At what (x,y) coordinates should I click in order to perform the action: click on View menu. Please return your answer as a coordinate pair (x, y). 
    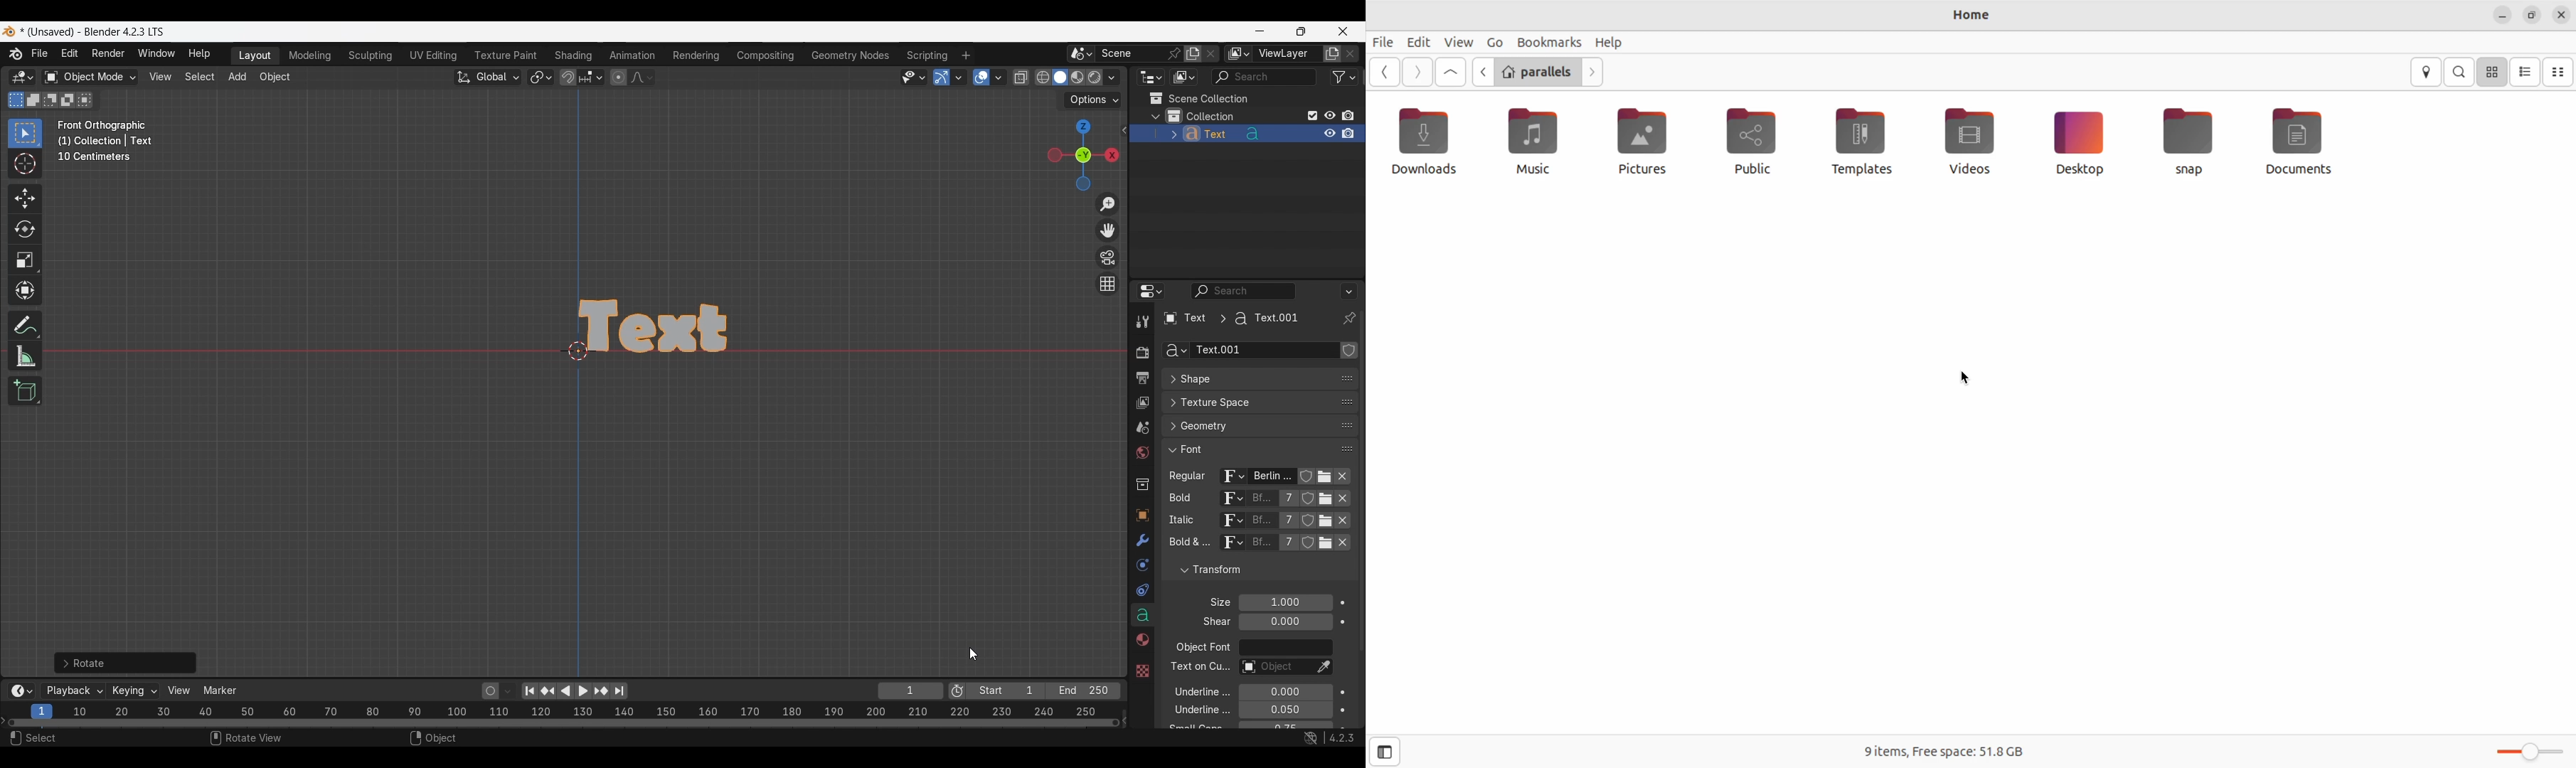
    Looking at the image, I should click on (159, 77).